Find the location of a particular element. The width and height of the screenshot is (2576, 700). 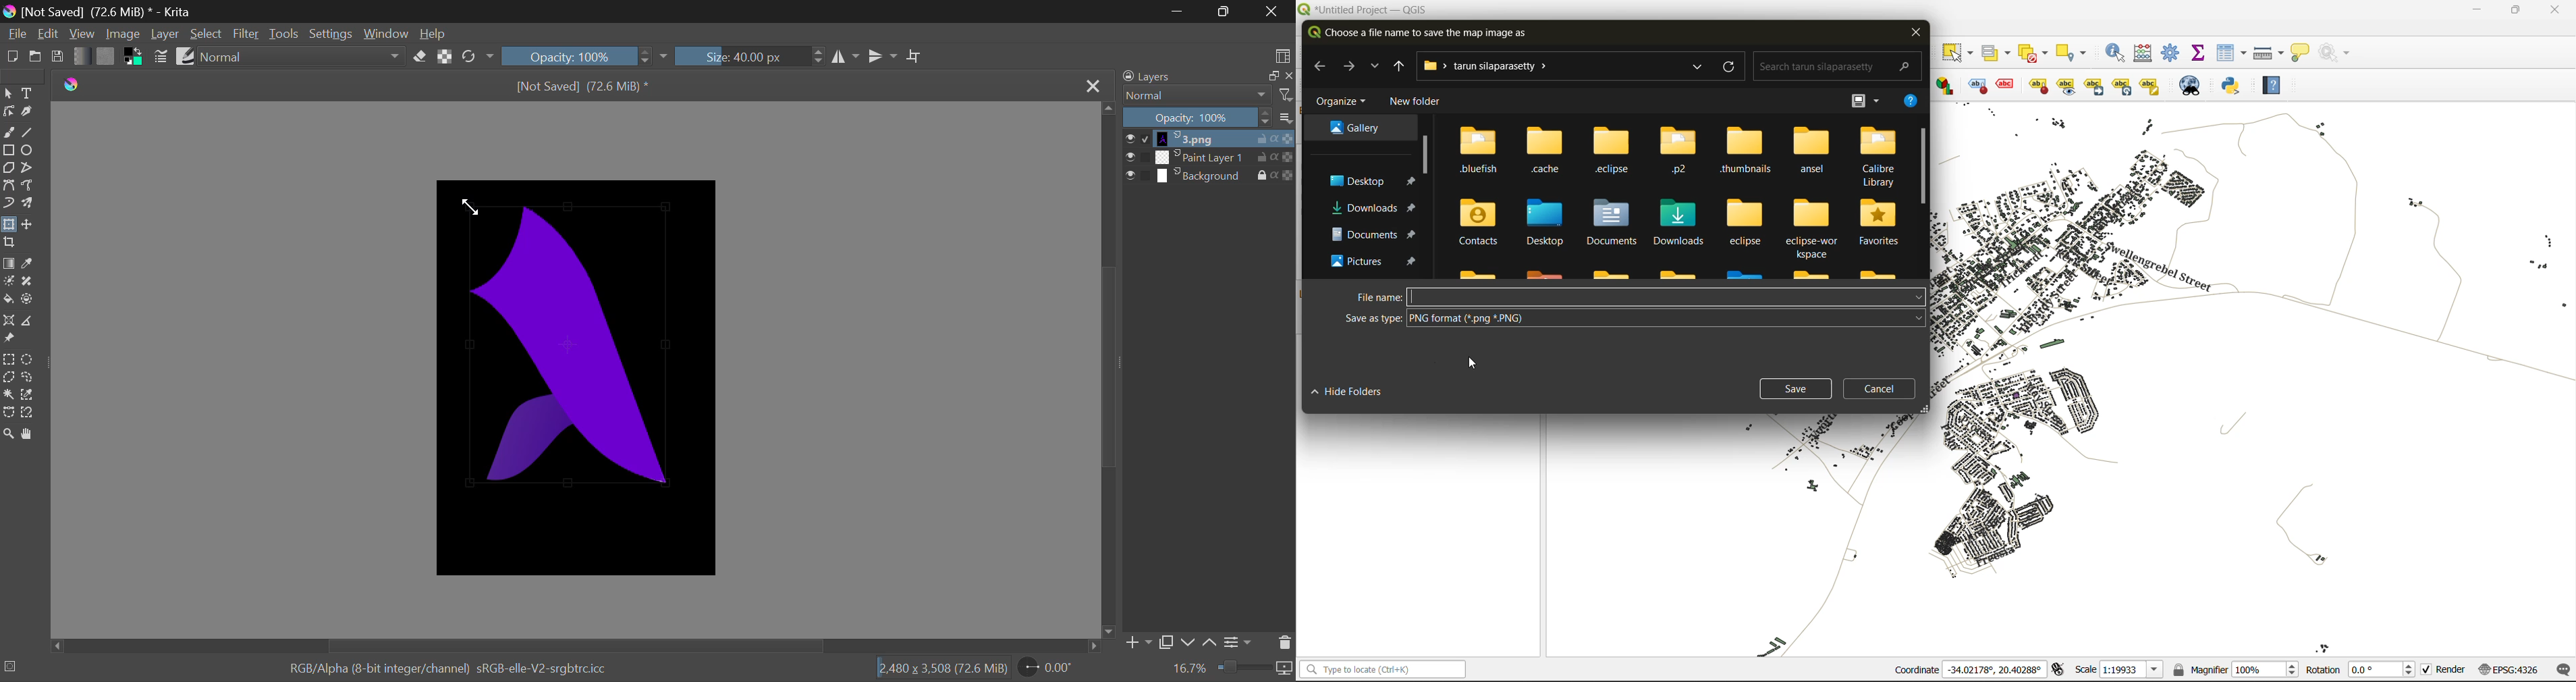

Circular Selection is located at coordinates (28, 360).